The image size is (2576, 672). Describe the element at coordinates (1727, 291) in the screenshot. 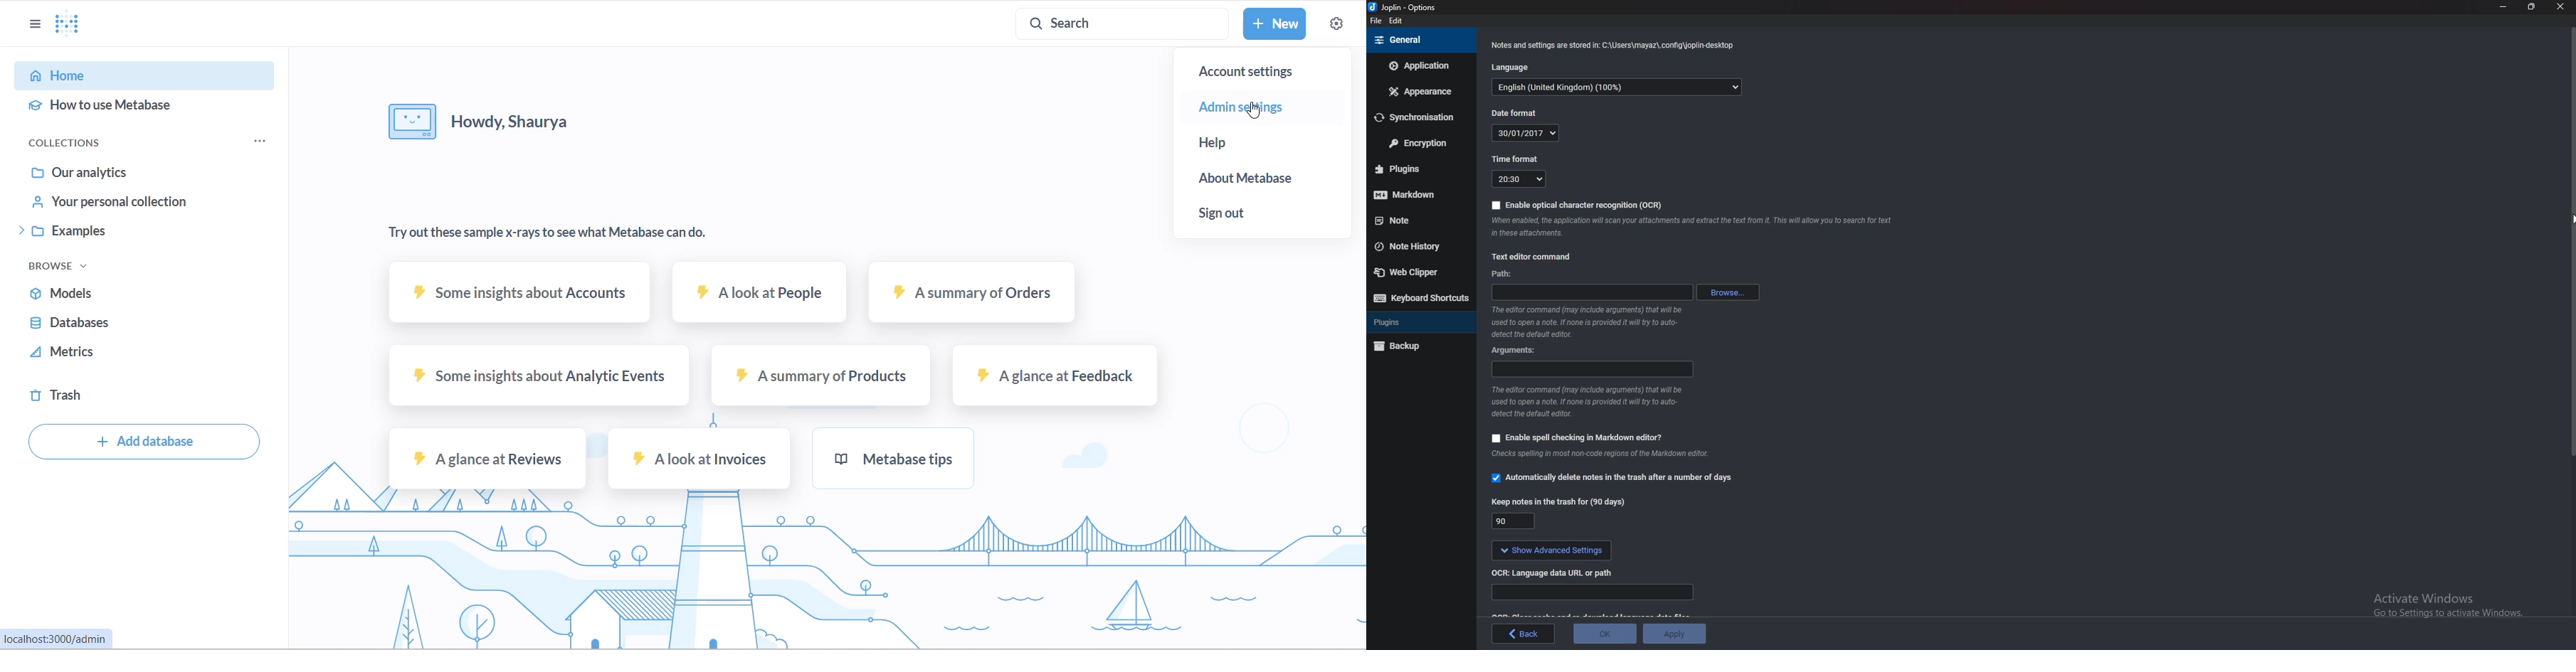

I see `Browse` at that location.